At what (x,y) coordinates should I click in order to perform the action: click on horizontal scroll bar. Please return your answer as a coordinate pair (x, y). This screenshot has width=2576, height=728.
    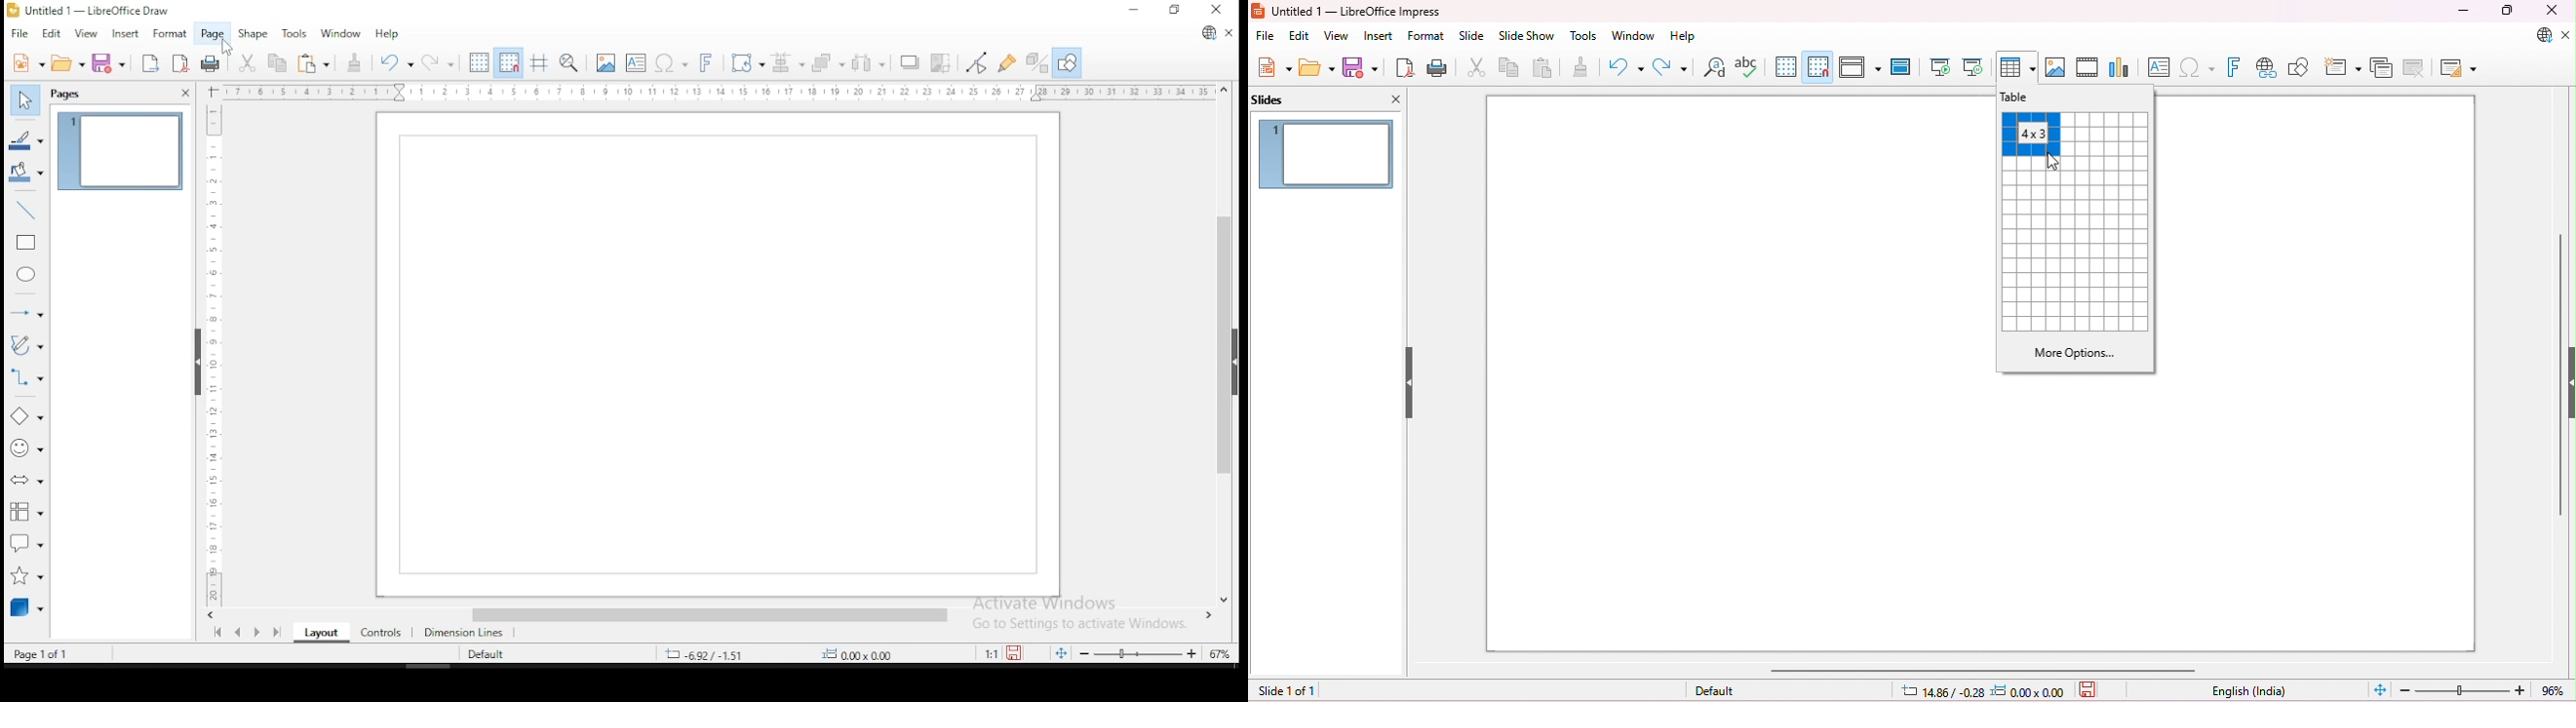
    Looking at the image, I should click on (1982, 670).